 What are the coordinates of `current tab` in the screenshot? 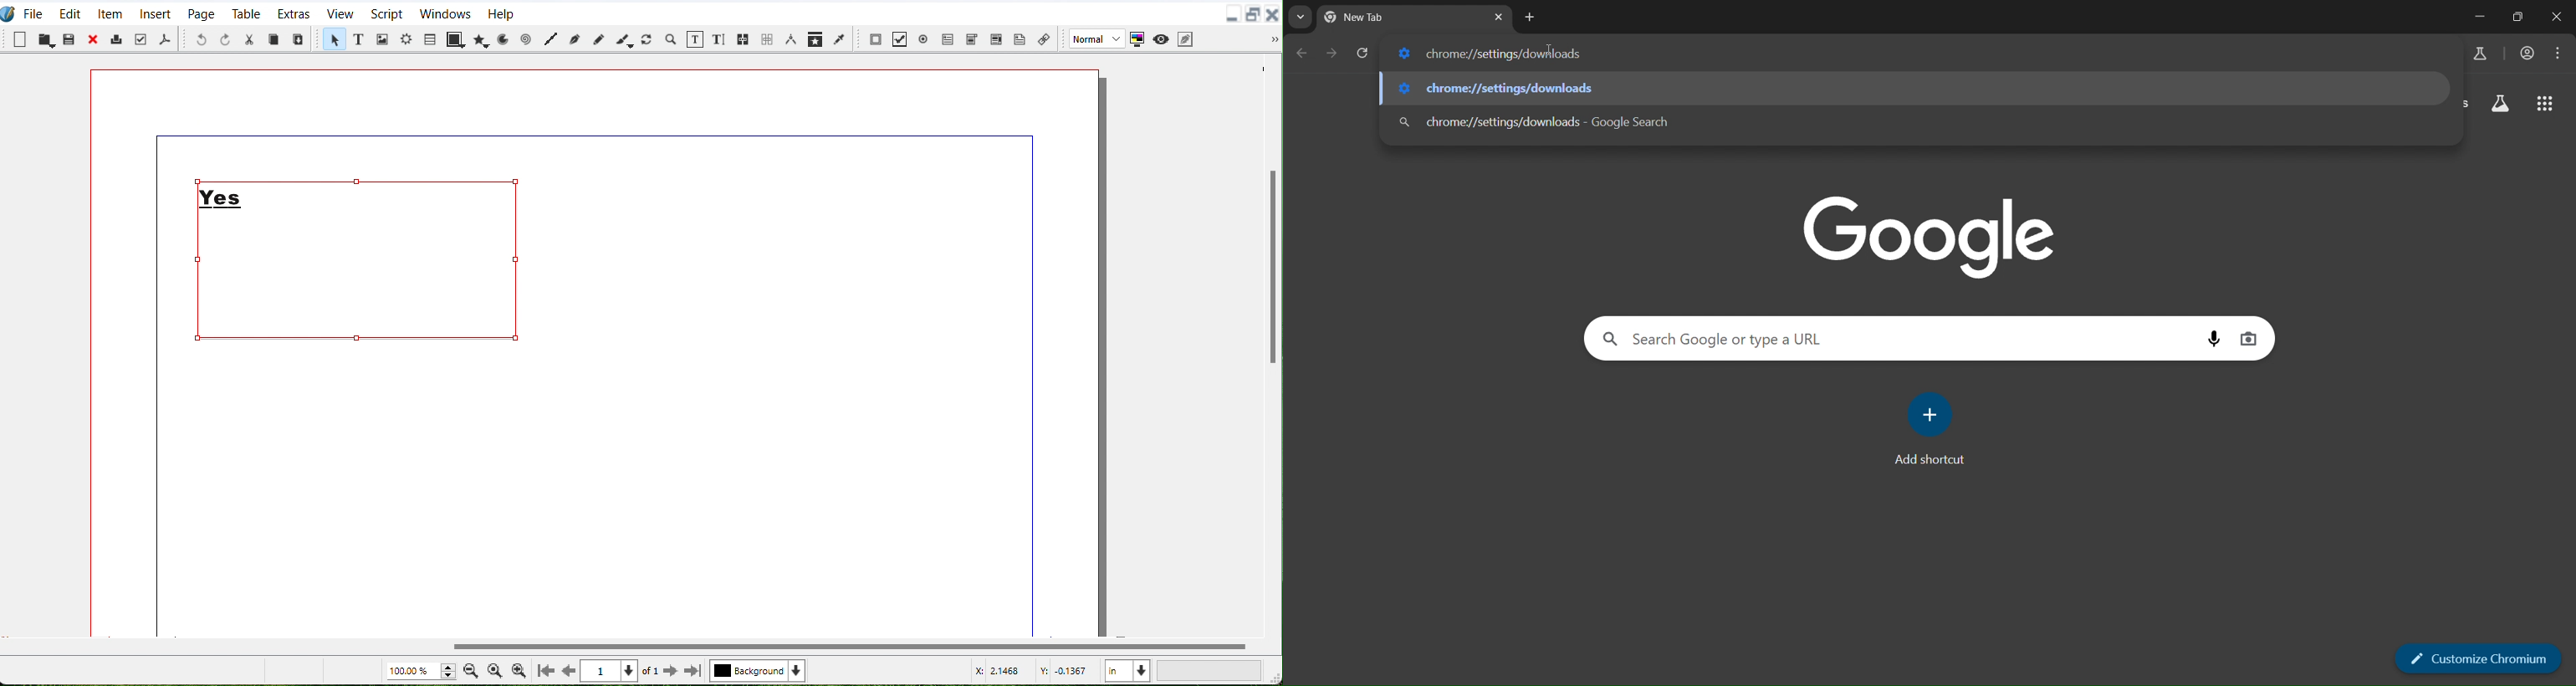 It's located at (1377, 18).